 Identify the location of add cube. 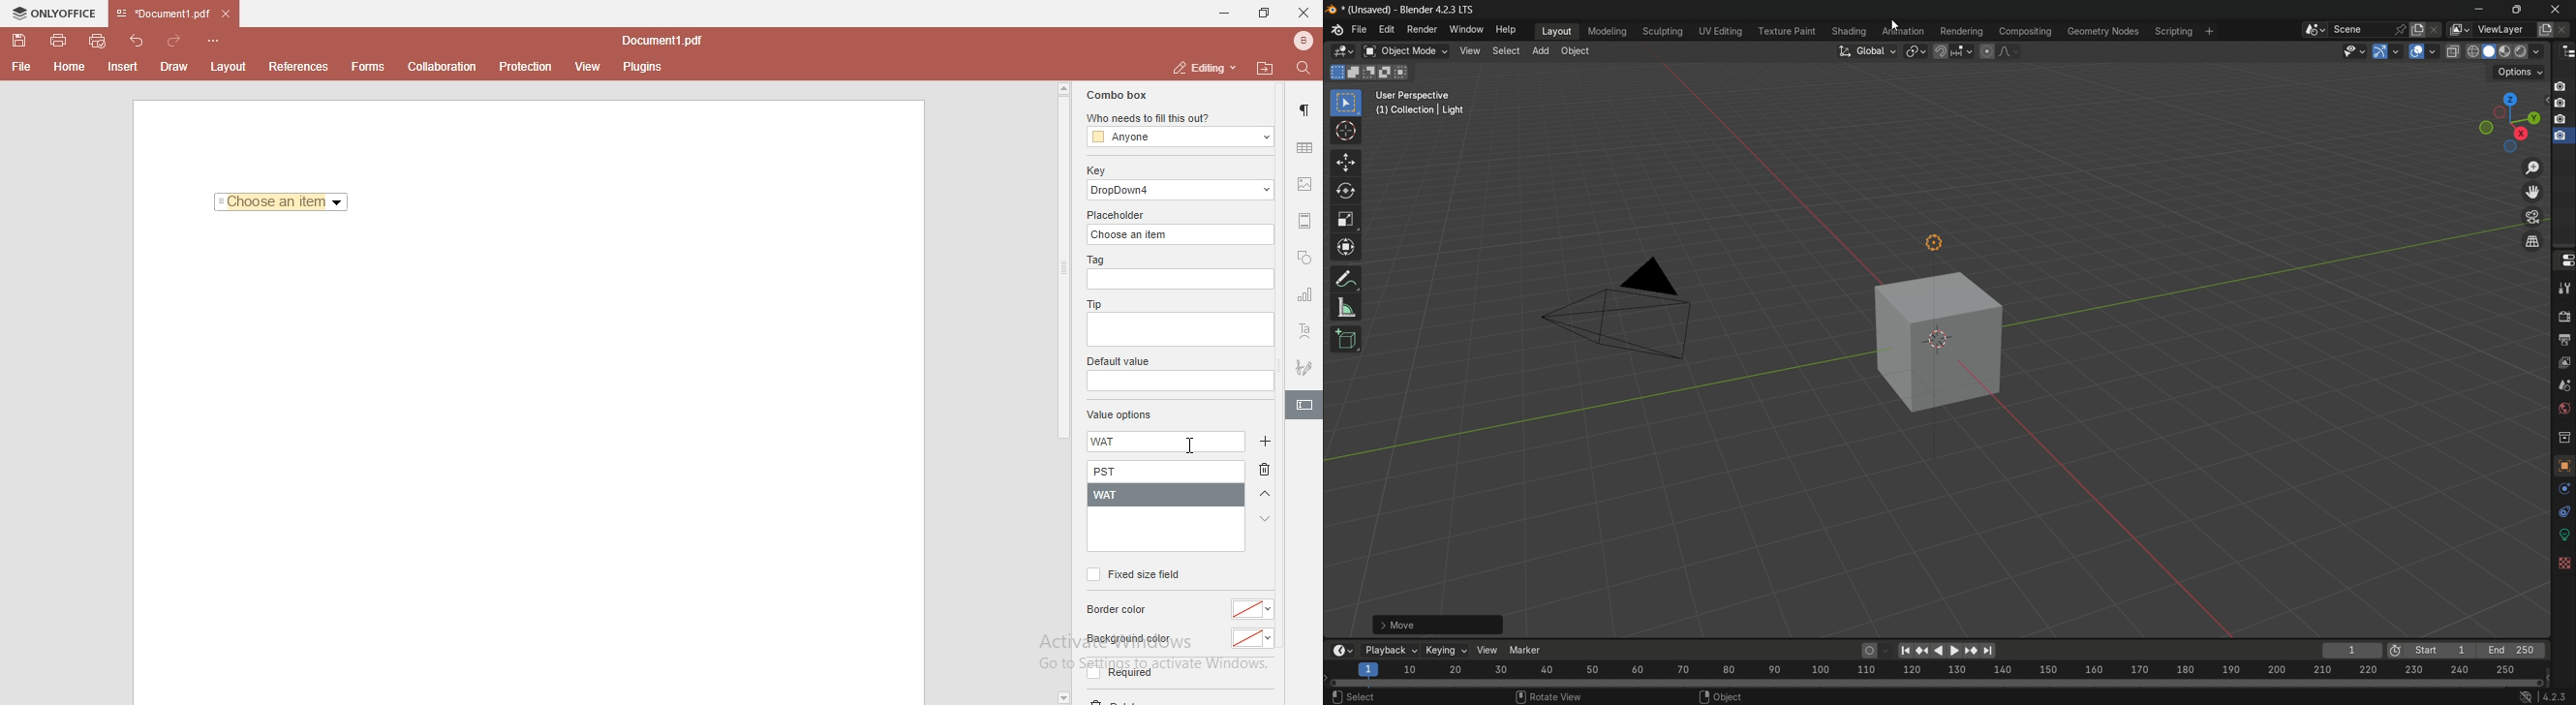
(1346, 339).